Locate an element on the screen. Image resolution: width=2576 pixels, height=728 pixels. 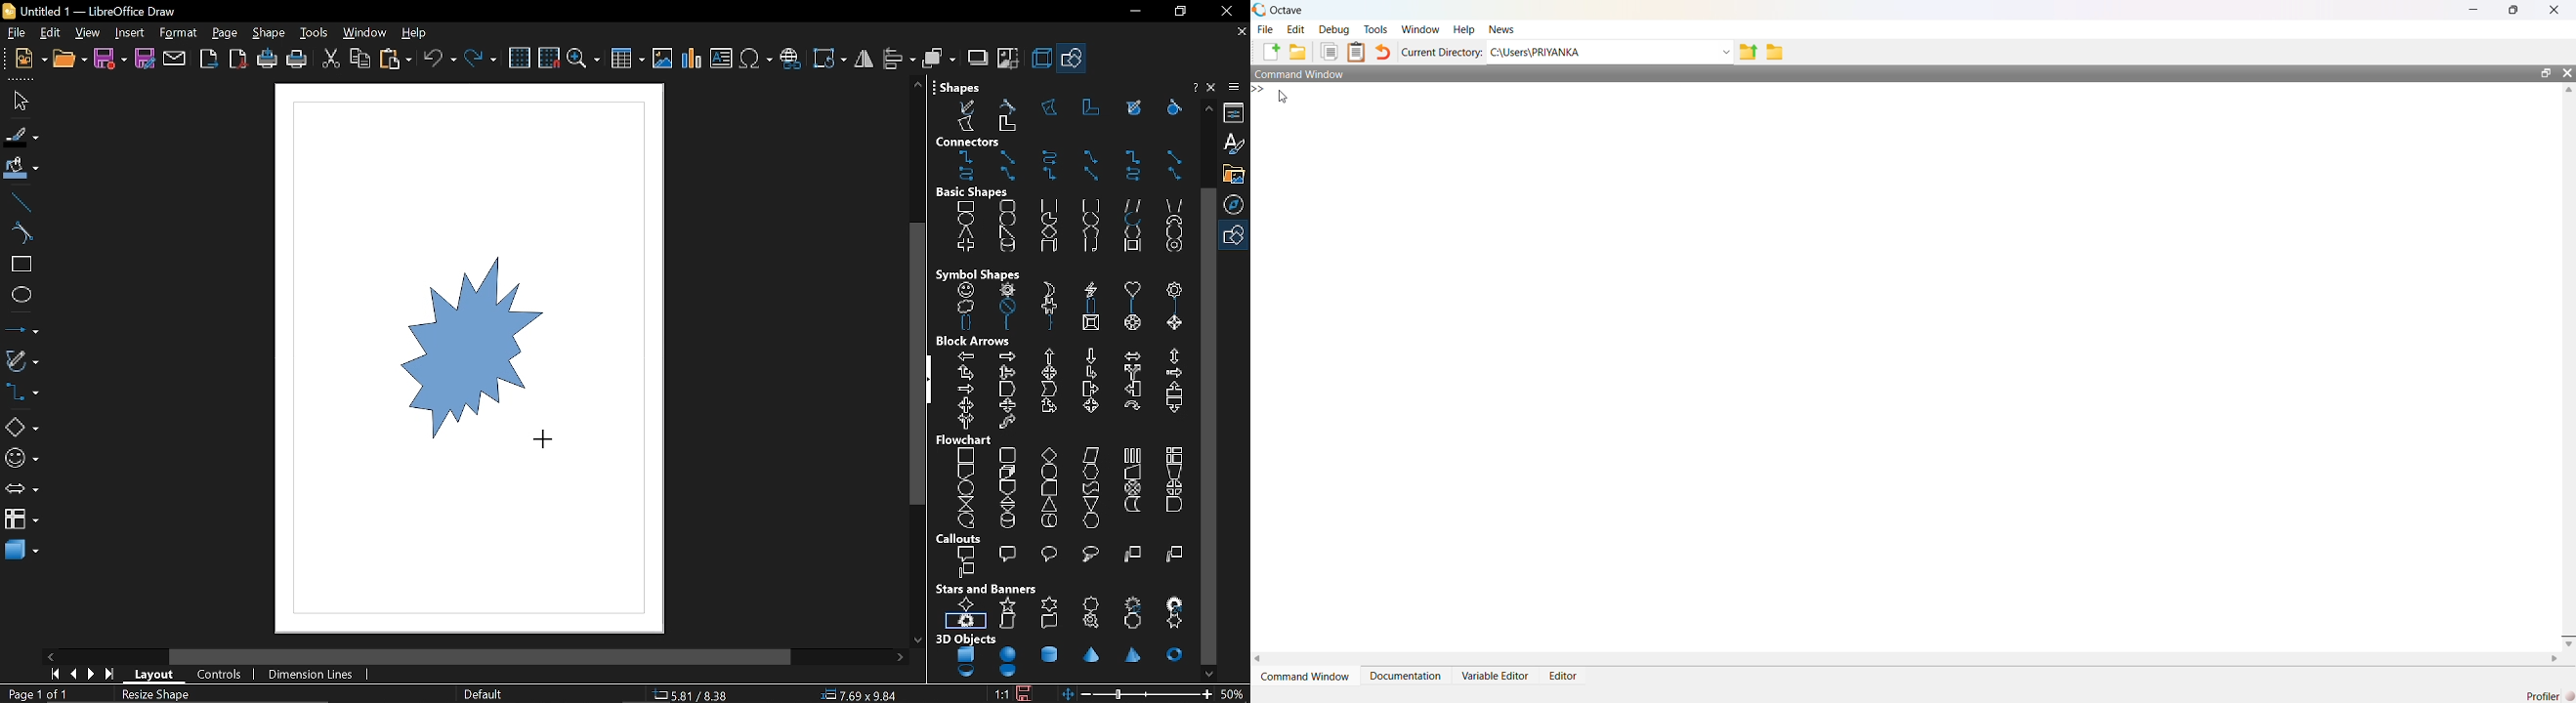
fill color is located at coordinates (20, 170).